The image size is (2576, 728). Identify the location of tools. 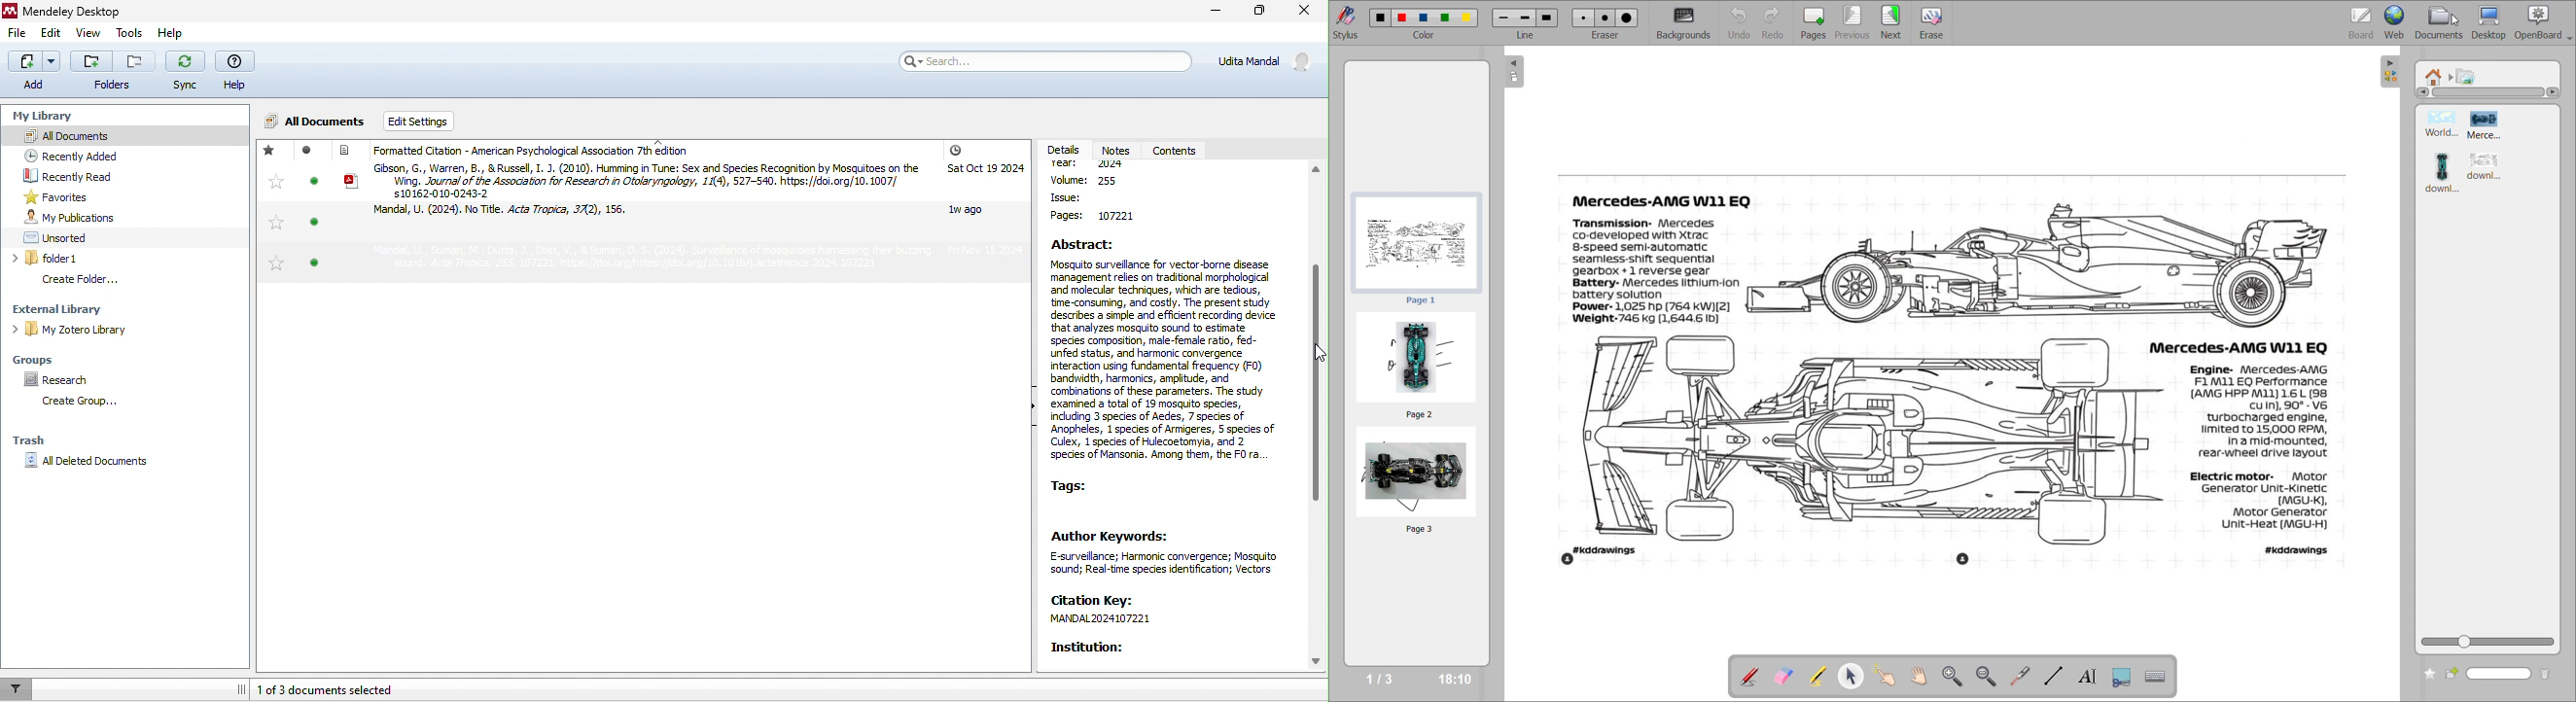
(128, 33).